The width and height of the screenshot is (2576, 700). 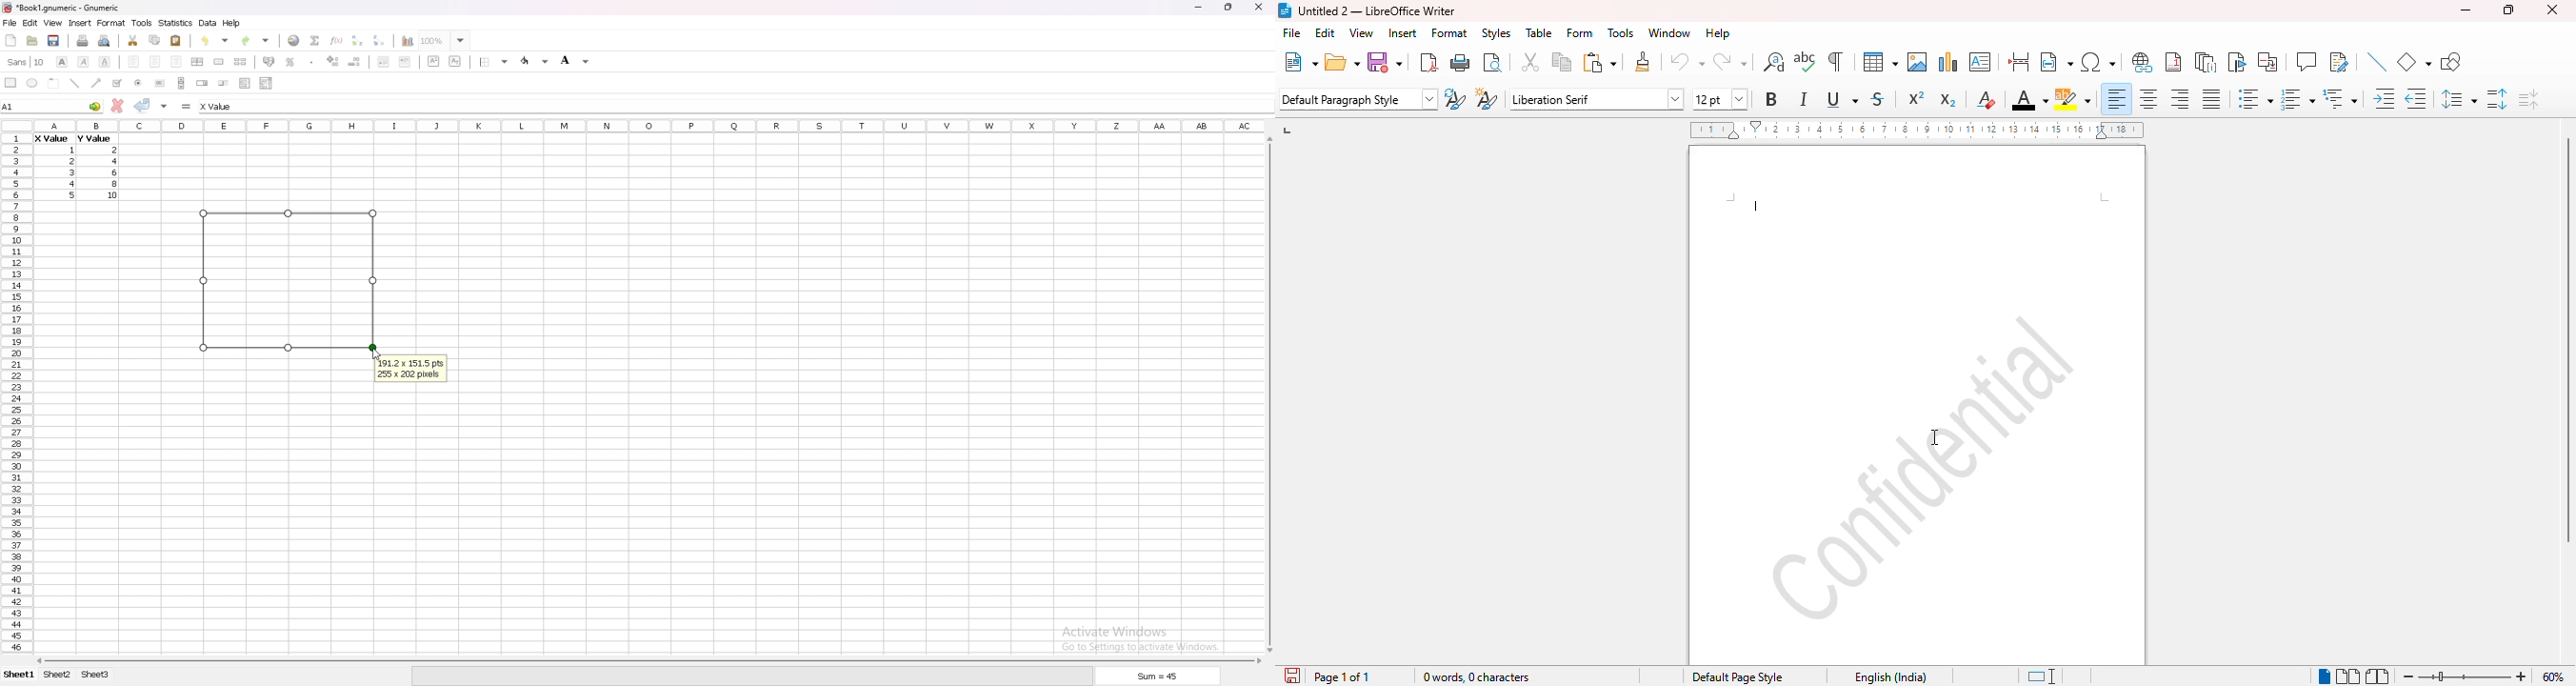 What do you see at coordinates (1595, 99) in the screenshot?
I see `font name` at bounding box center [1595, 99].